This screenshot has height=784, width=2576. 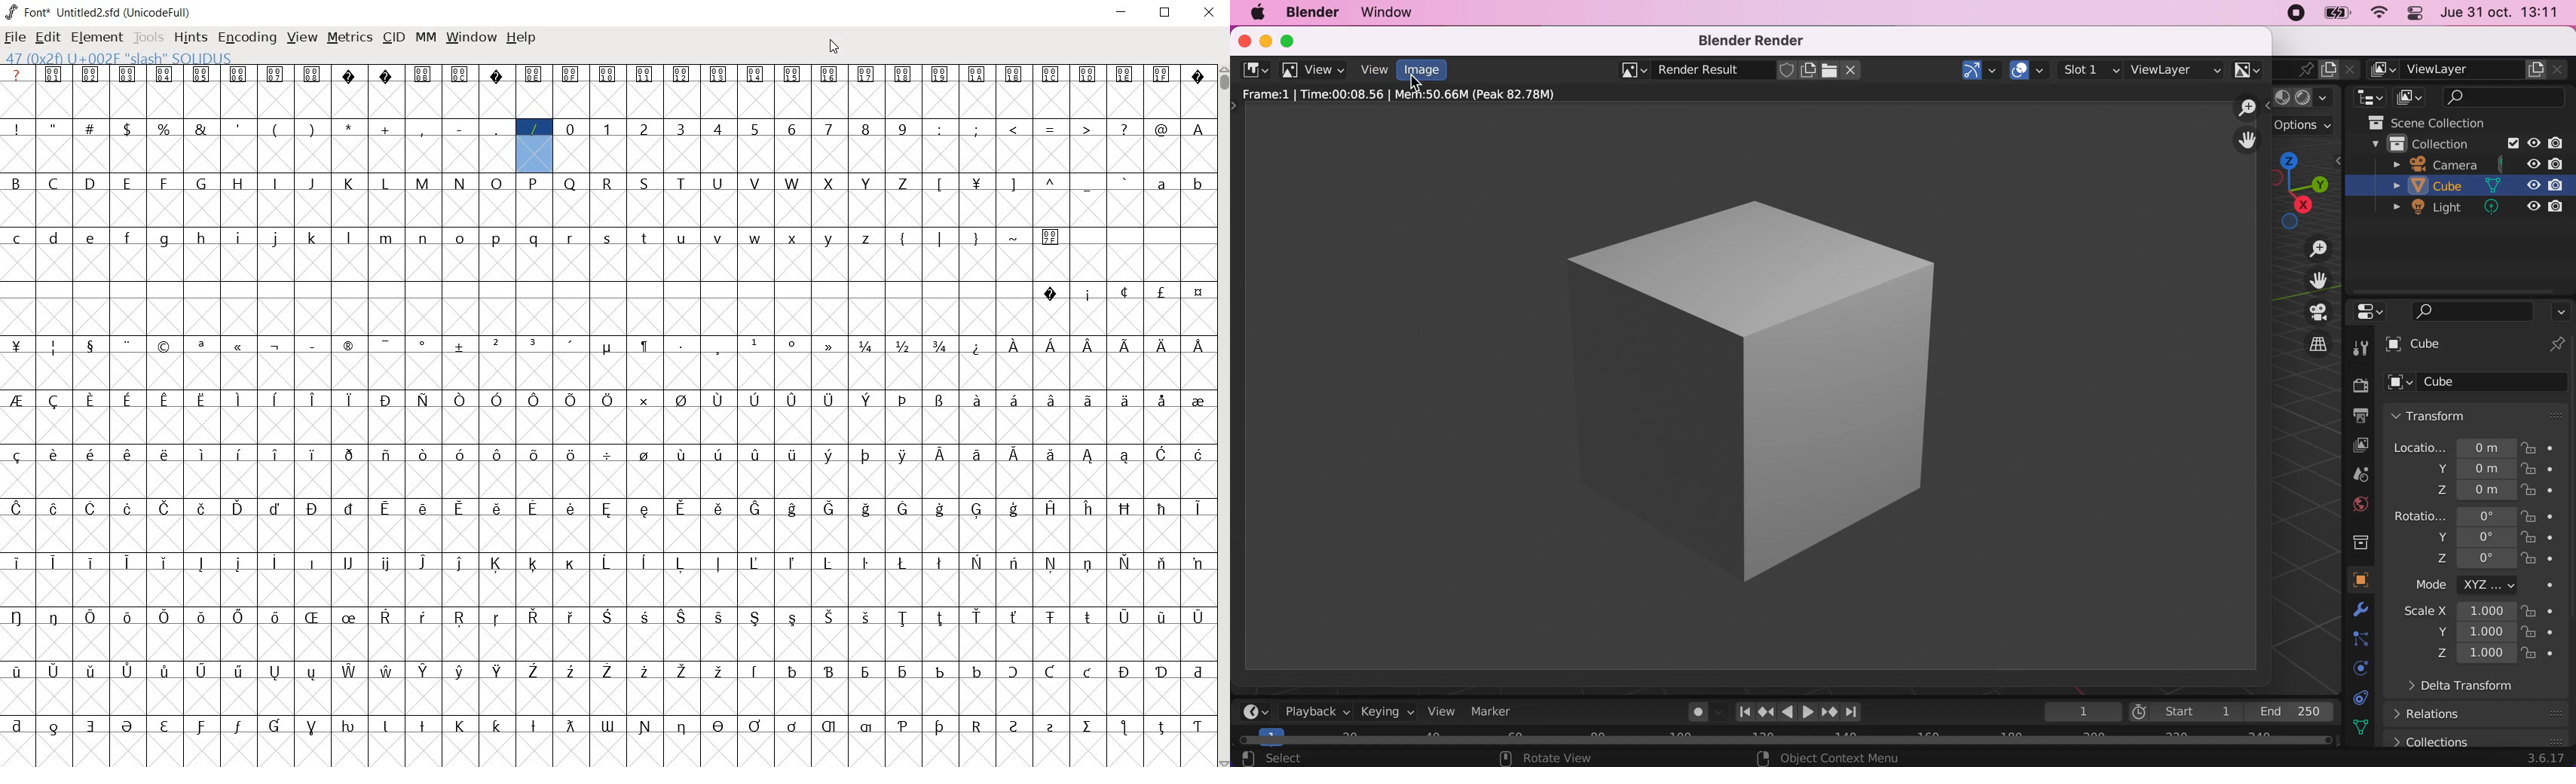 I want to click on glyph, so click(x=533, y=671).